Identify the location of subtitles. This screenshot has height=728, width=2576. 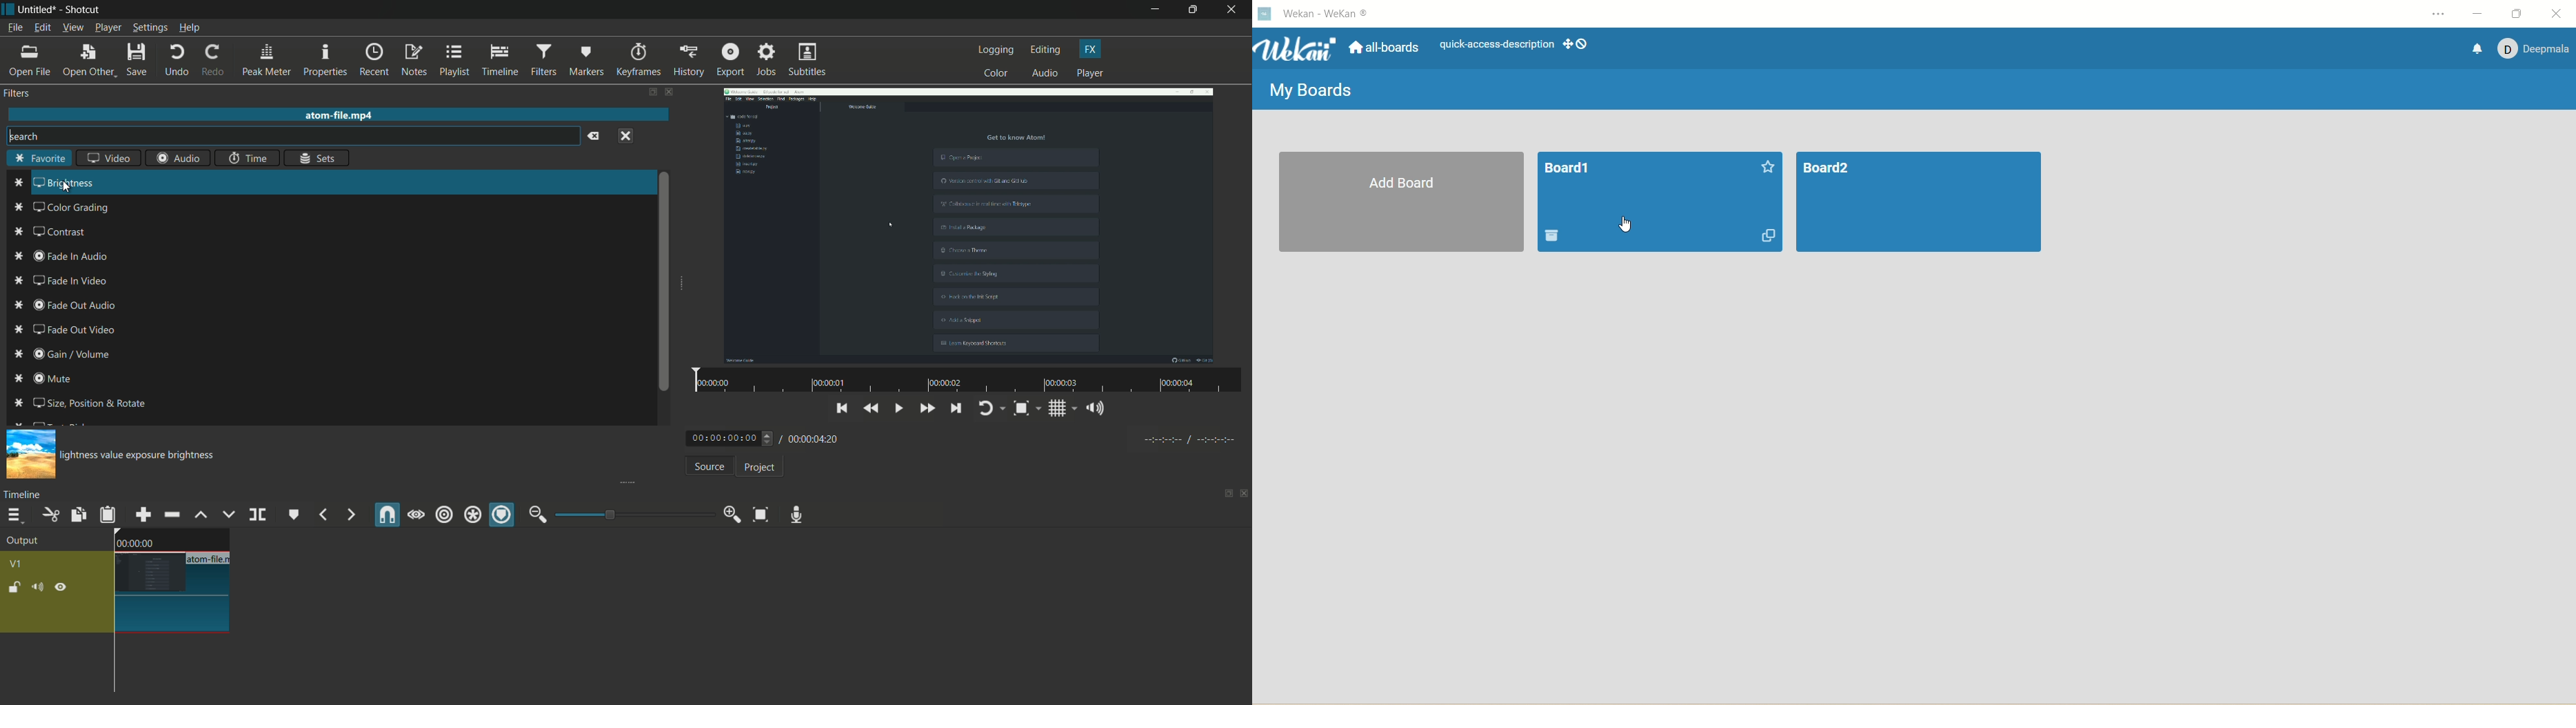
(809, 61).